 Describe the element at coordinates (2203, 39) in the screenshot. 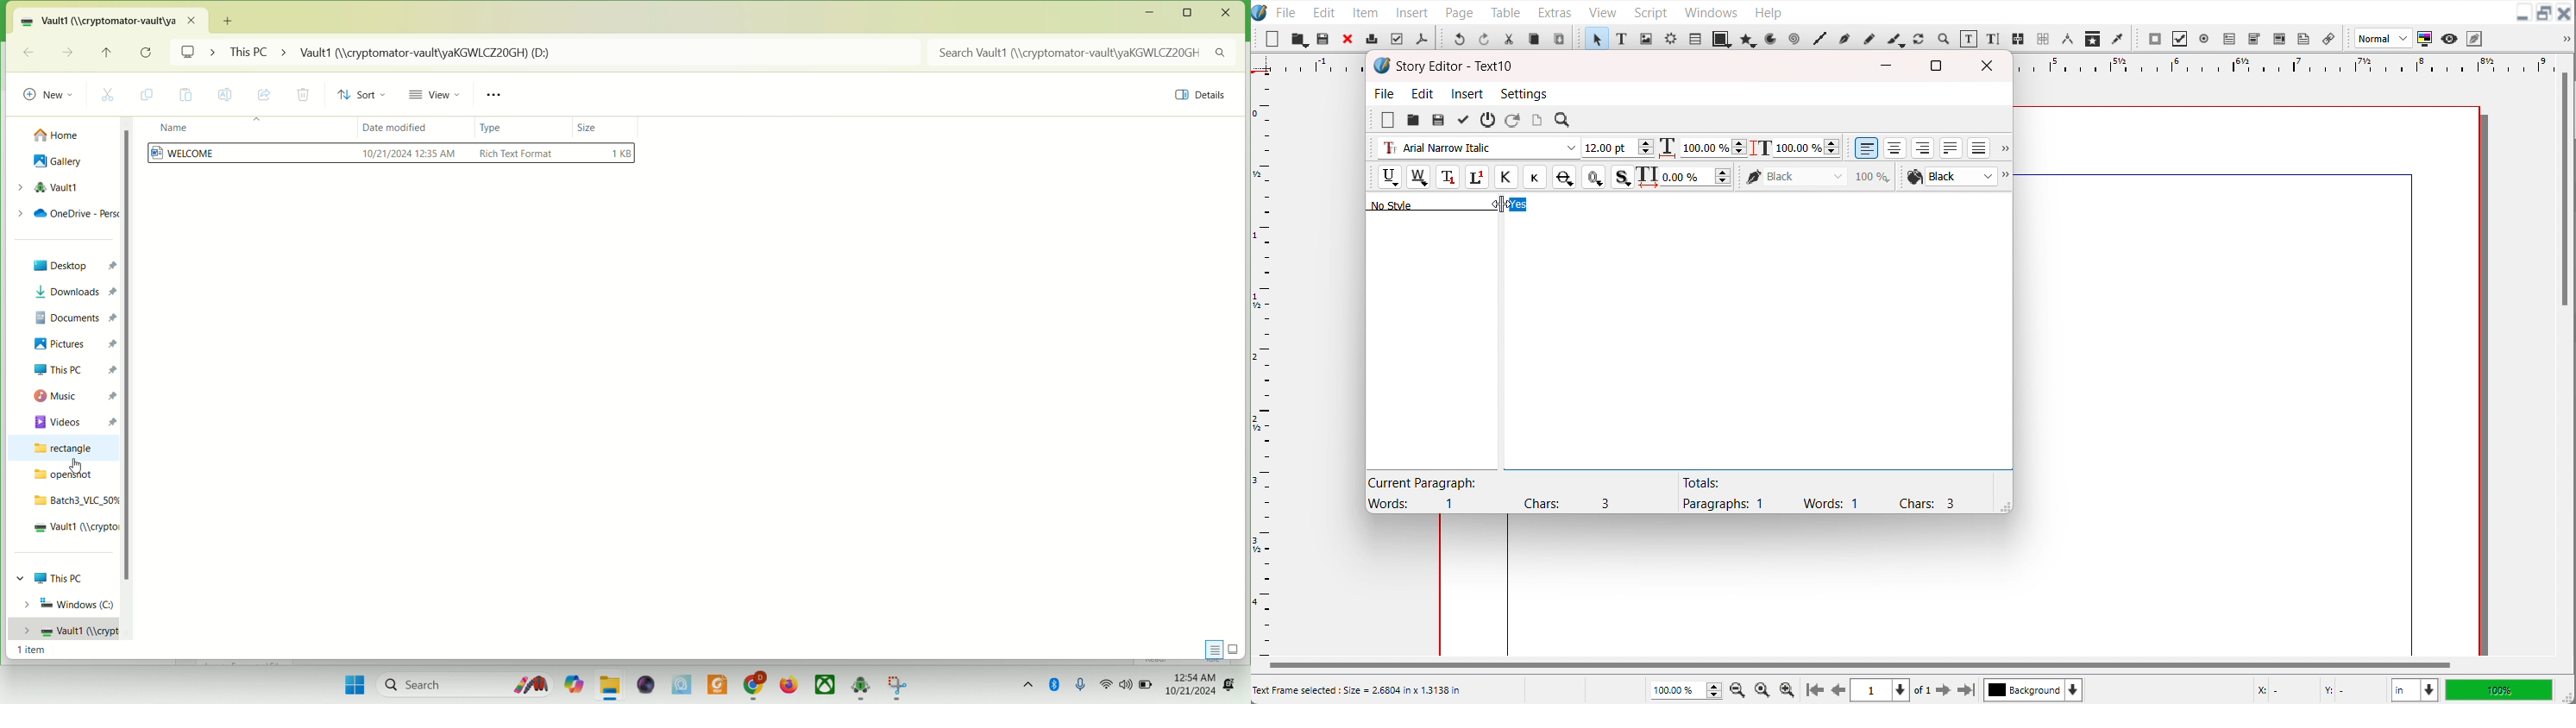

I see `PDF radio button` at that location.